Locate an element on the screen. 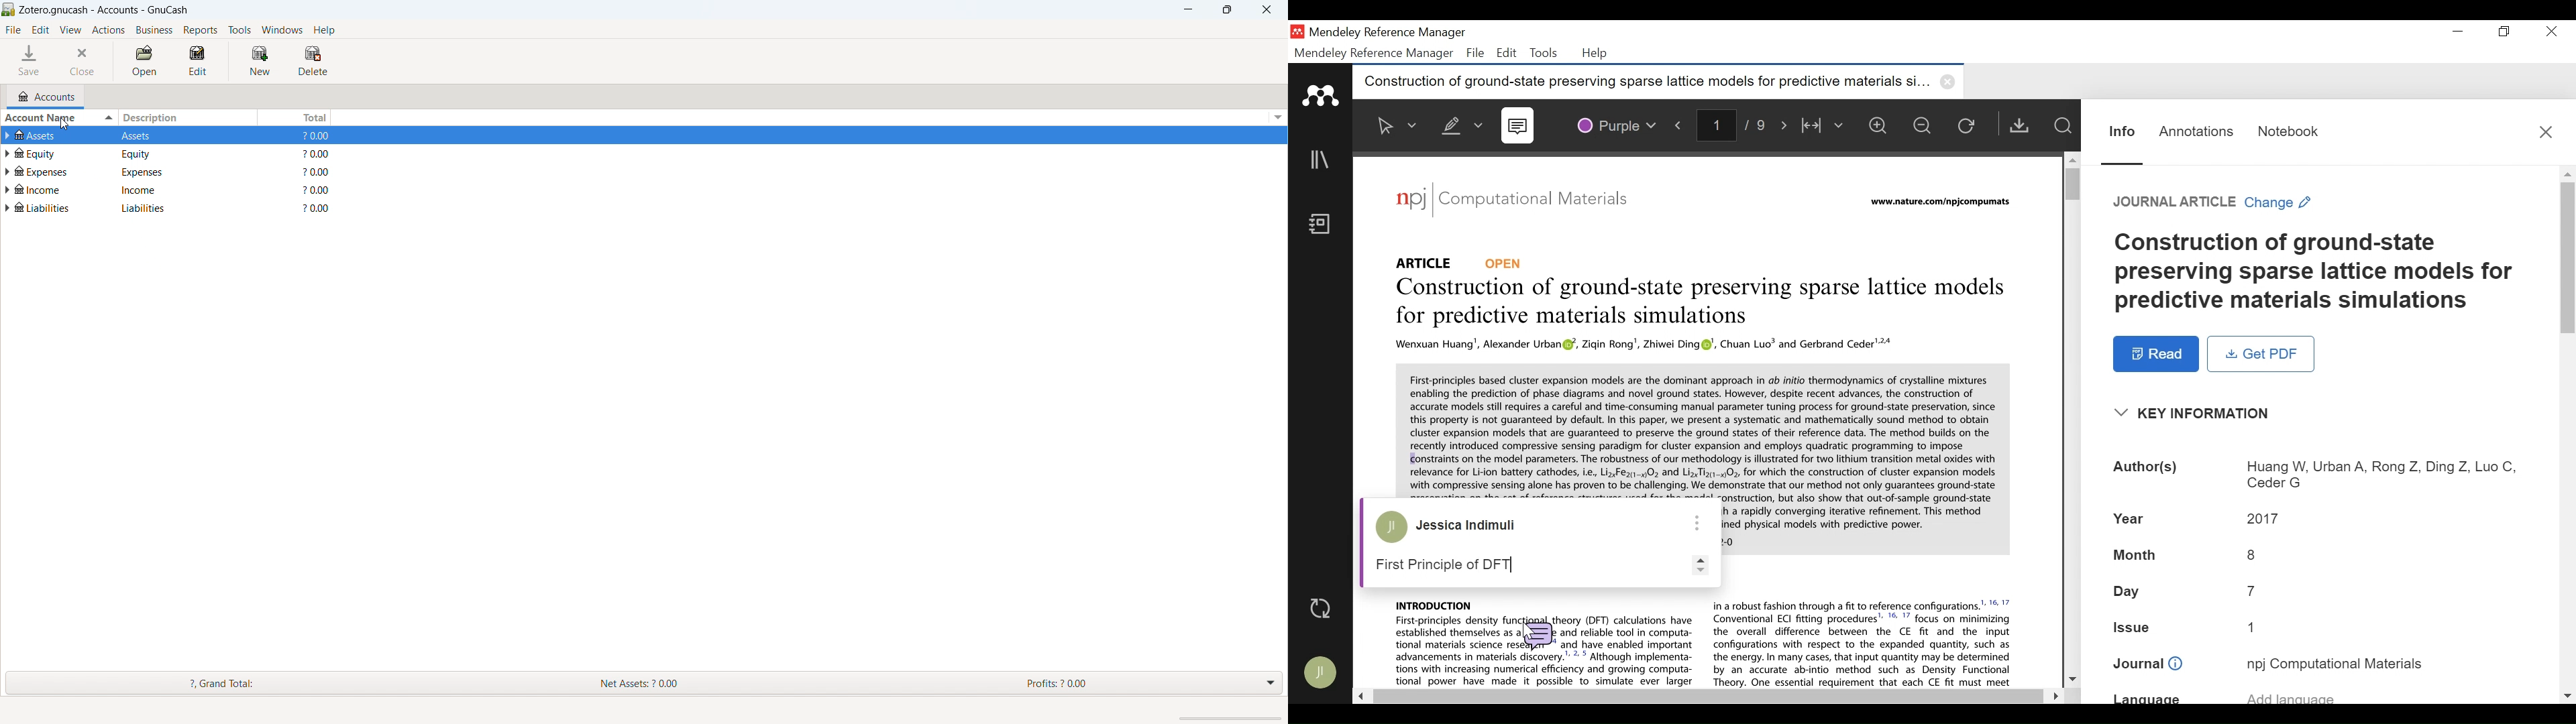 This screenshot has width=2576, height=728. Scroll up is located at coordinates (2072, 158).